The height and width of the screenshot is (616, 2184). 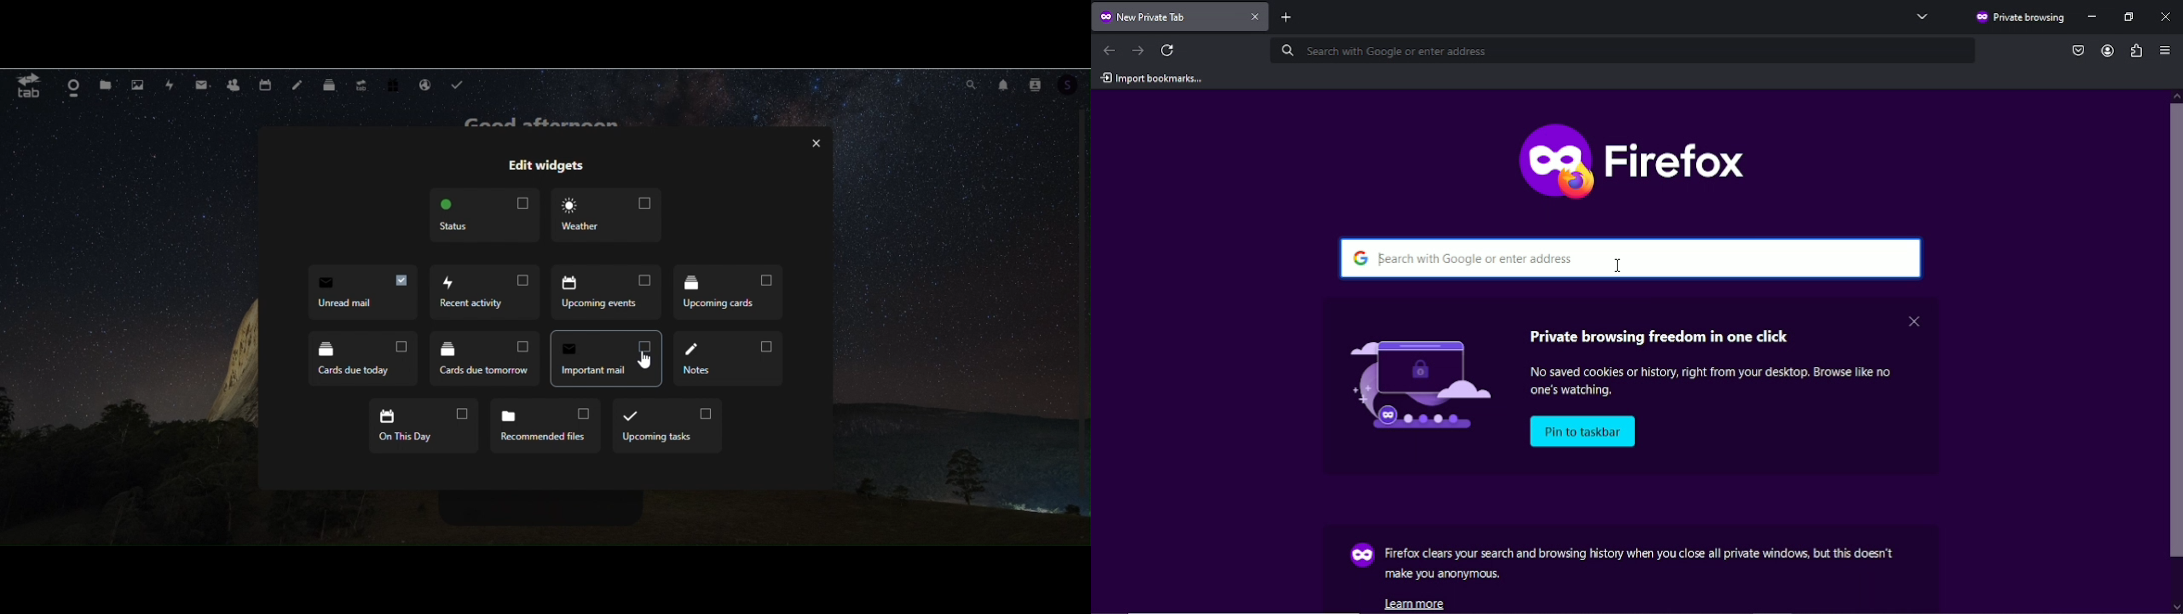 I want to click on Upcoming tasks, so click(x=665, y=426).